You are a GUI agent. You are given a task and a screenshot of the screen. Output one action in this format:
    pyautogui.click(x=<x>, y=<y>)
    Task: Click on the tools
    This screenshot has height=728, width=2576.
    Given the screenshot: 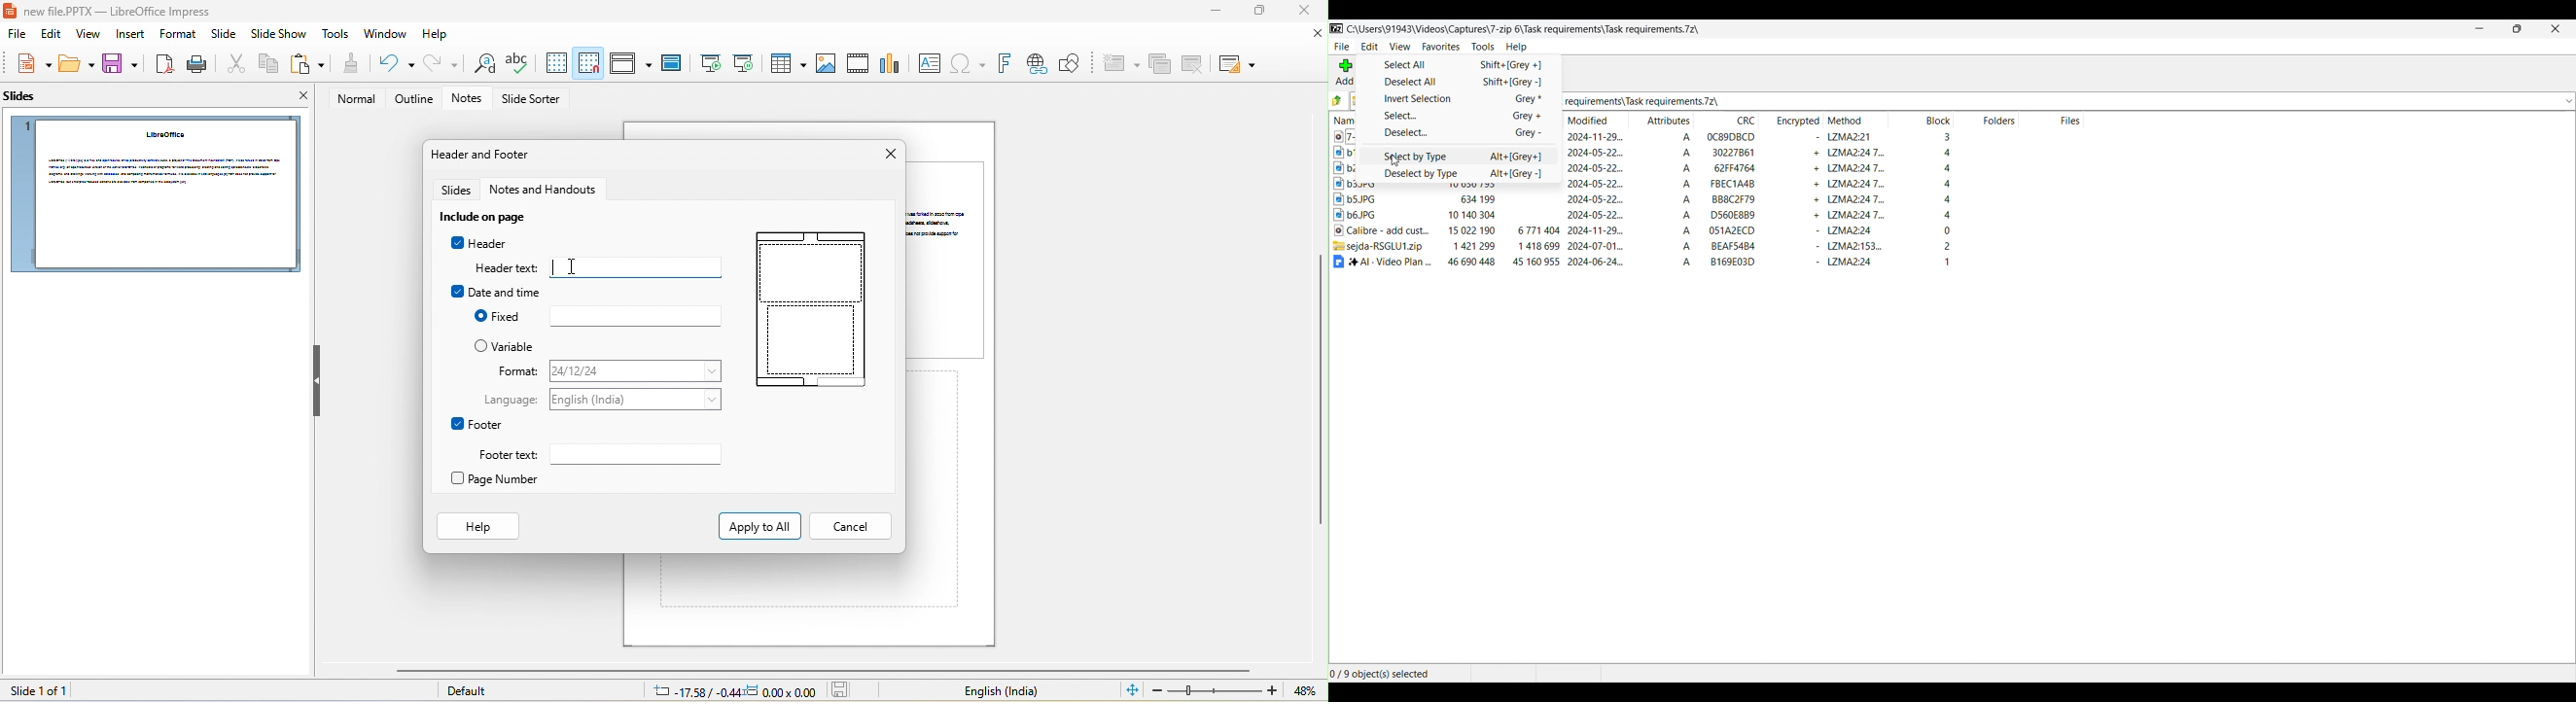 What is the action you would take?
    pyautogui.click(x=337, y=35)
    